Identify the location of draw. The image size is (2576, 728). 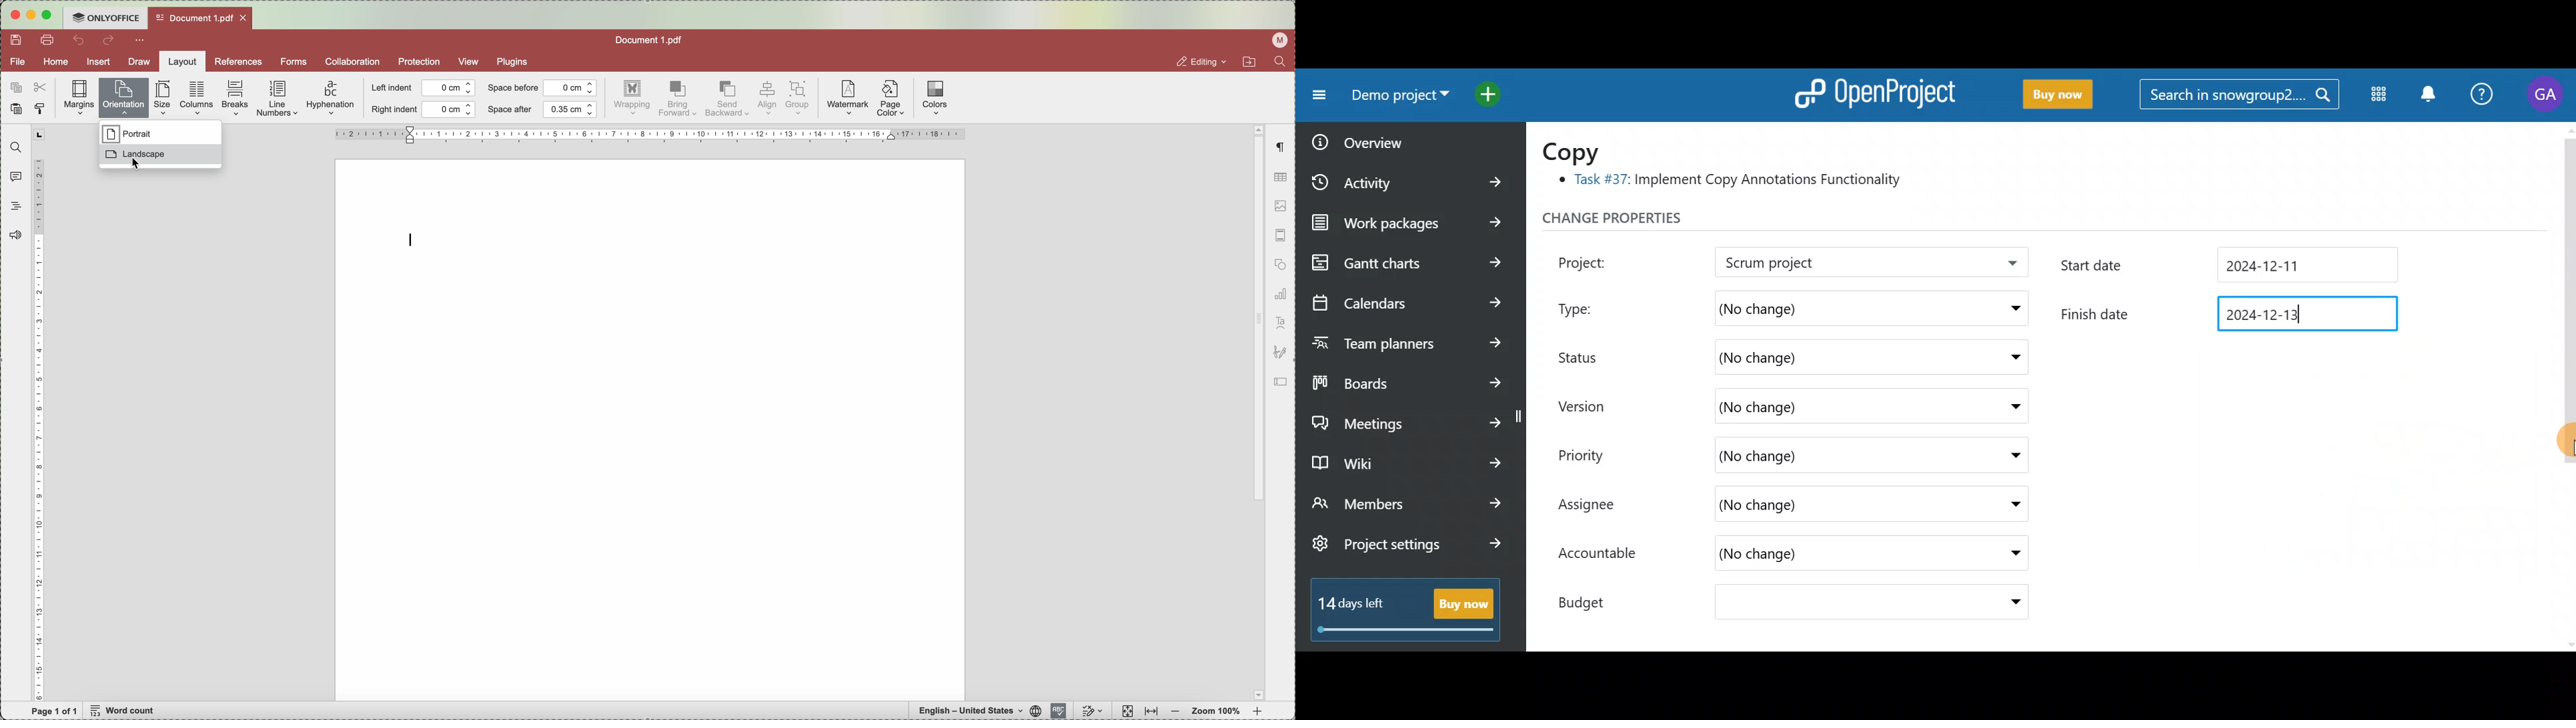
(136, 62).